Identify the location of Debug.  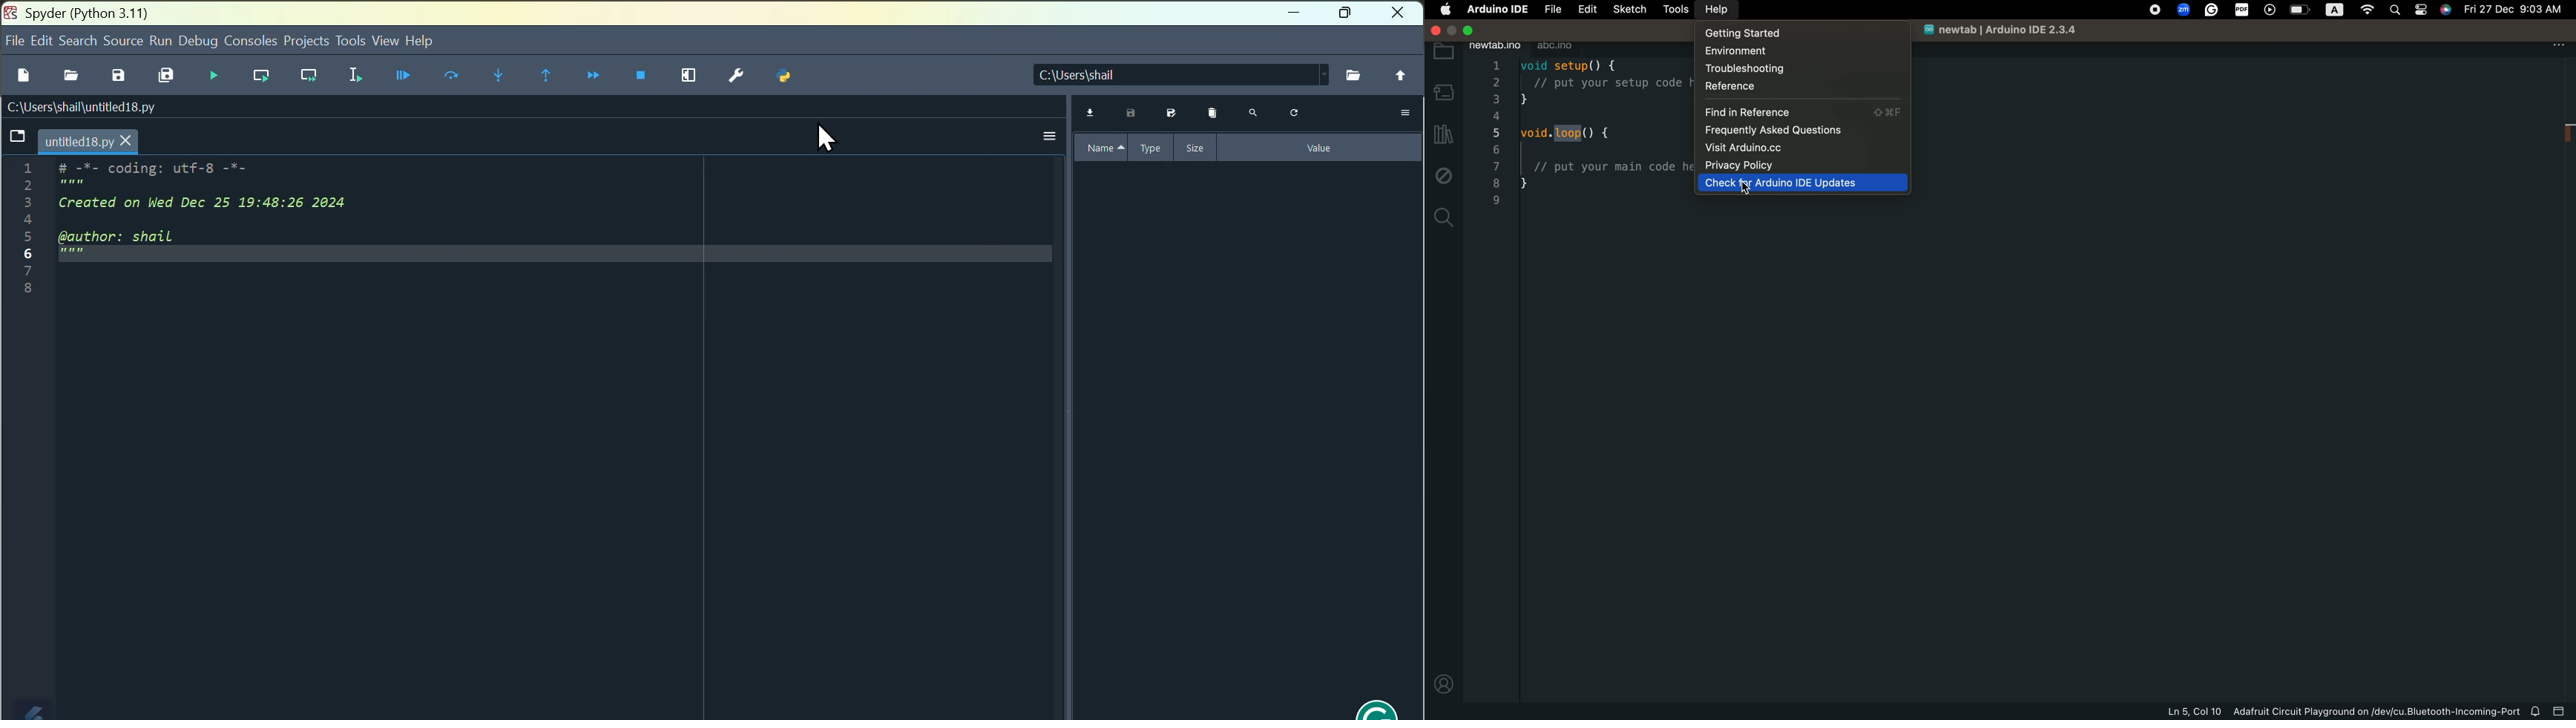
(200, 40).